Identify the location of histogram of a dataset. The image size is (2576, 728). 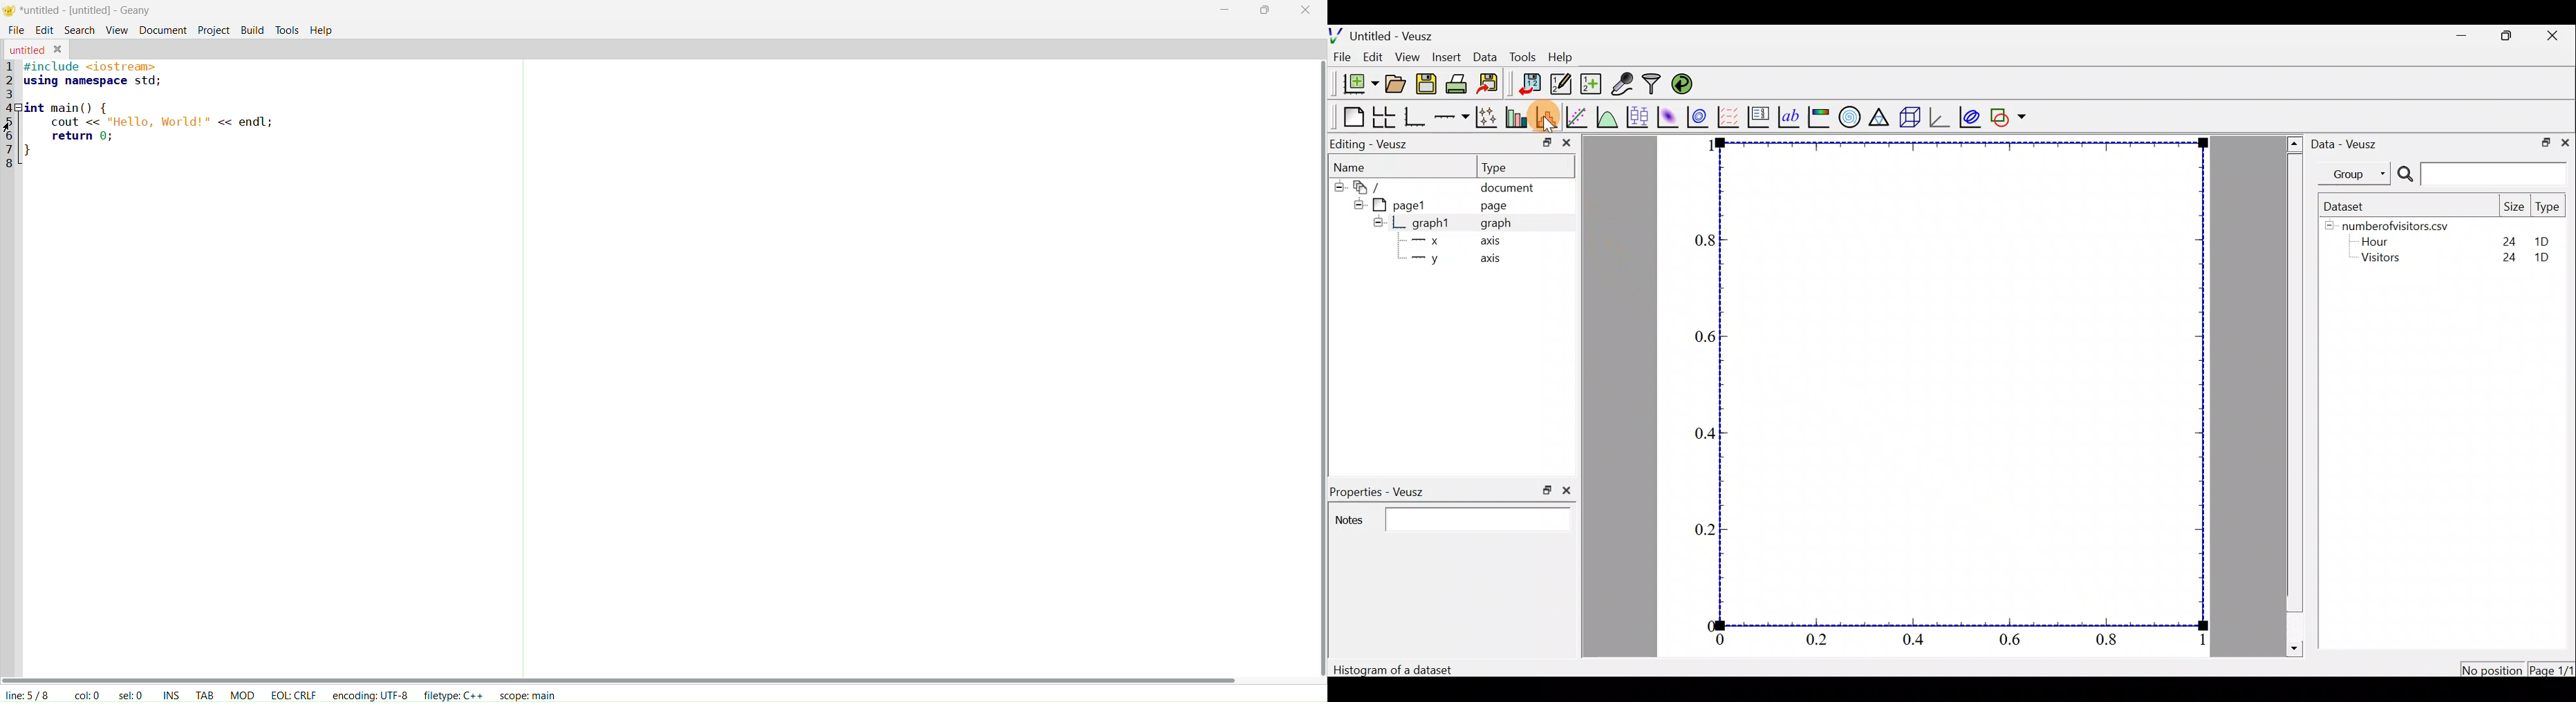
(1547, 114).